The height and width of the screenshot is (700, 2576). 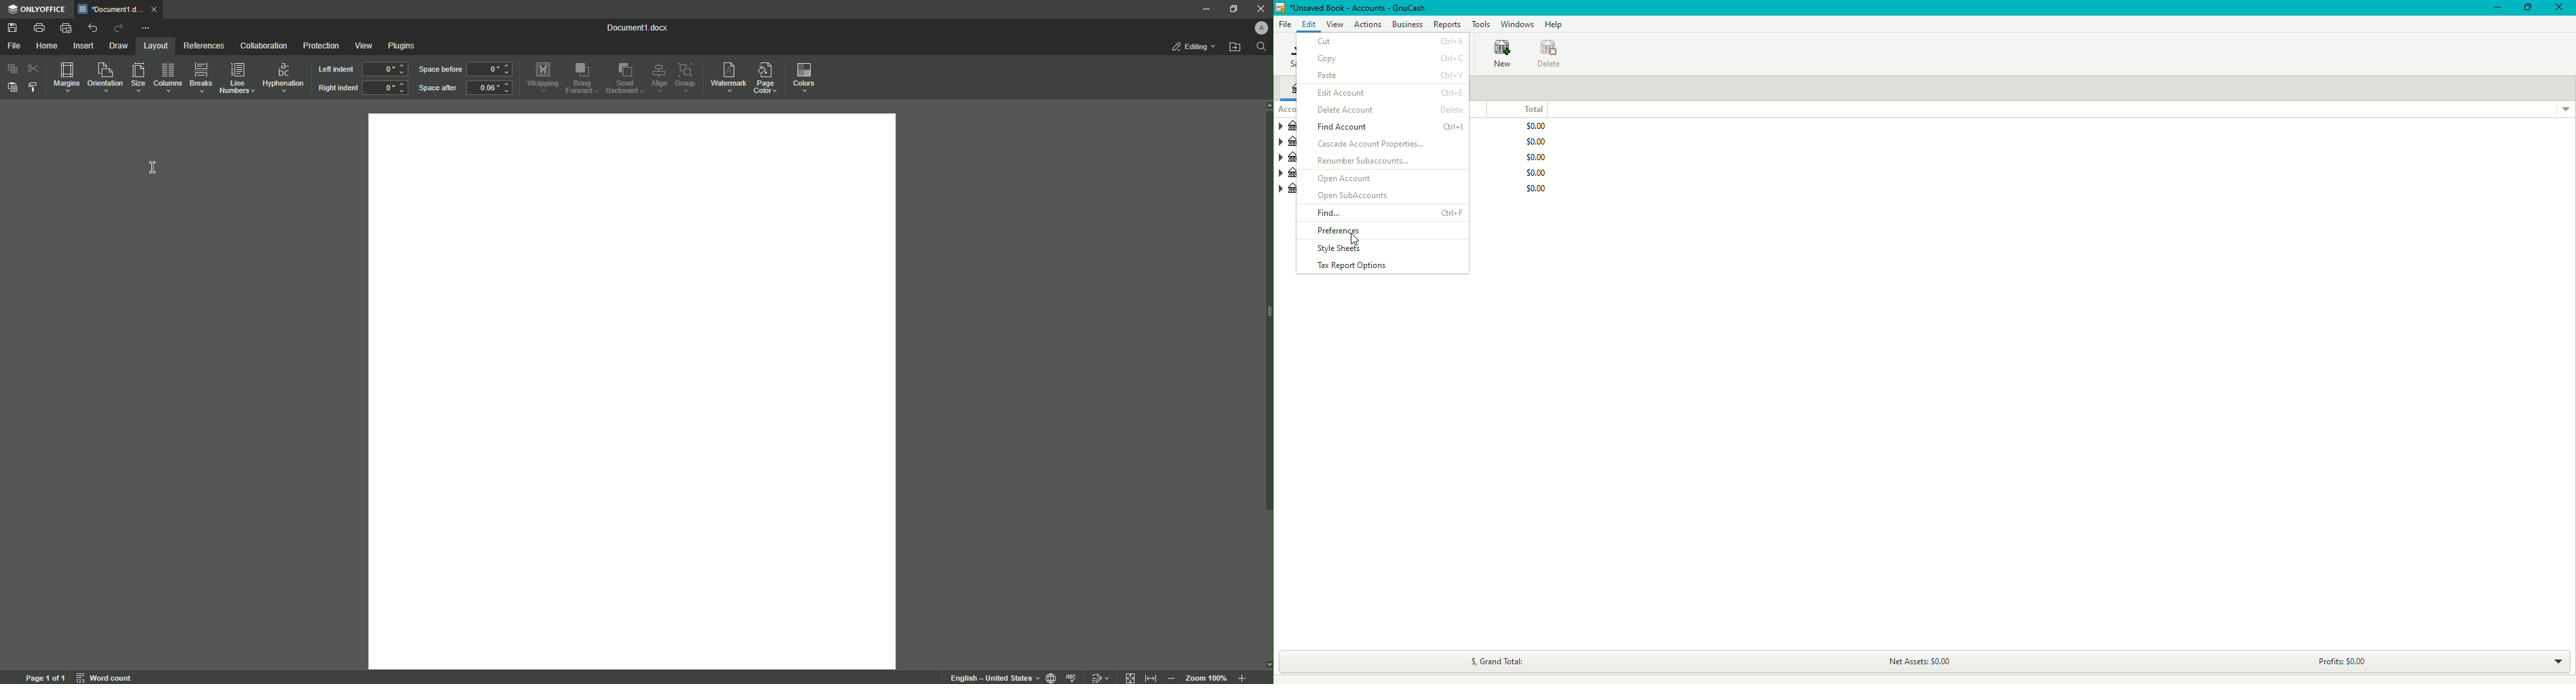 I want to click on View, so click(x=1335, y=24).